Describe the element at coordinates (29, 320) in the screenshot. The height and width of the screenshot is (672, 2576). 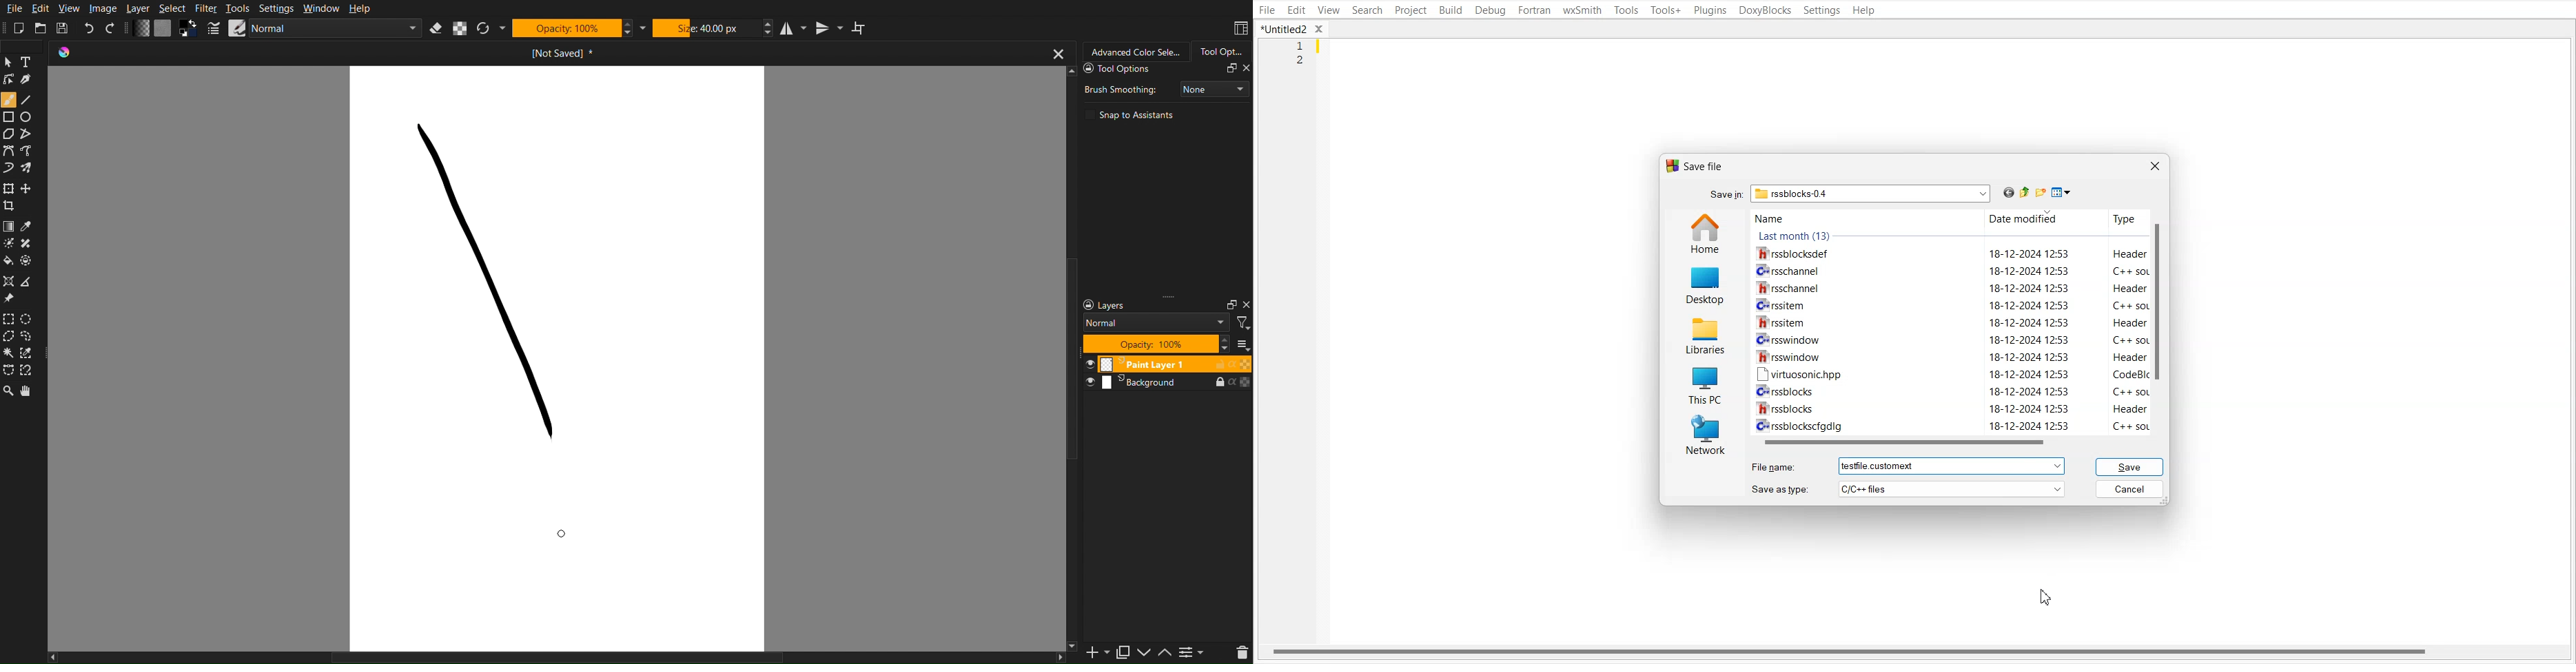
I see `Ellipse Marquee Tool` at that location.